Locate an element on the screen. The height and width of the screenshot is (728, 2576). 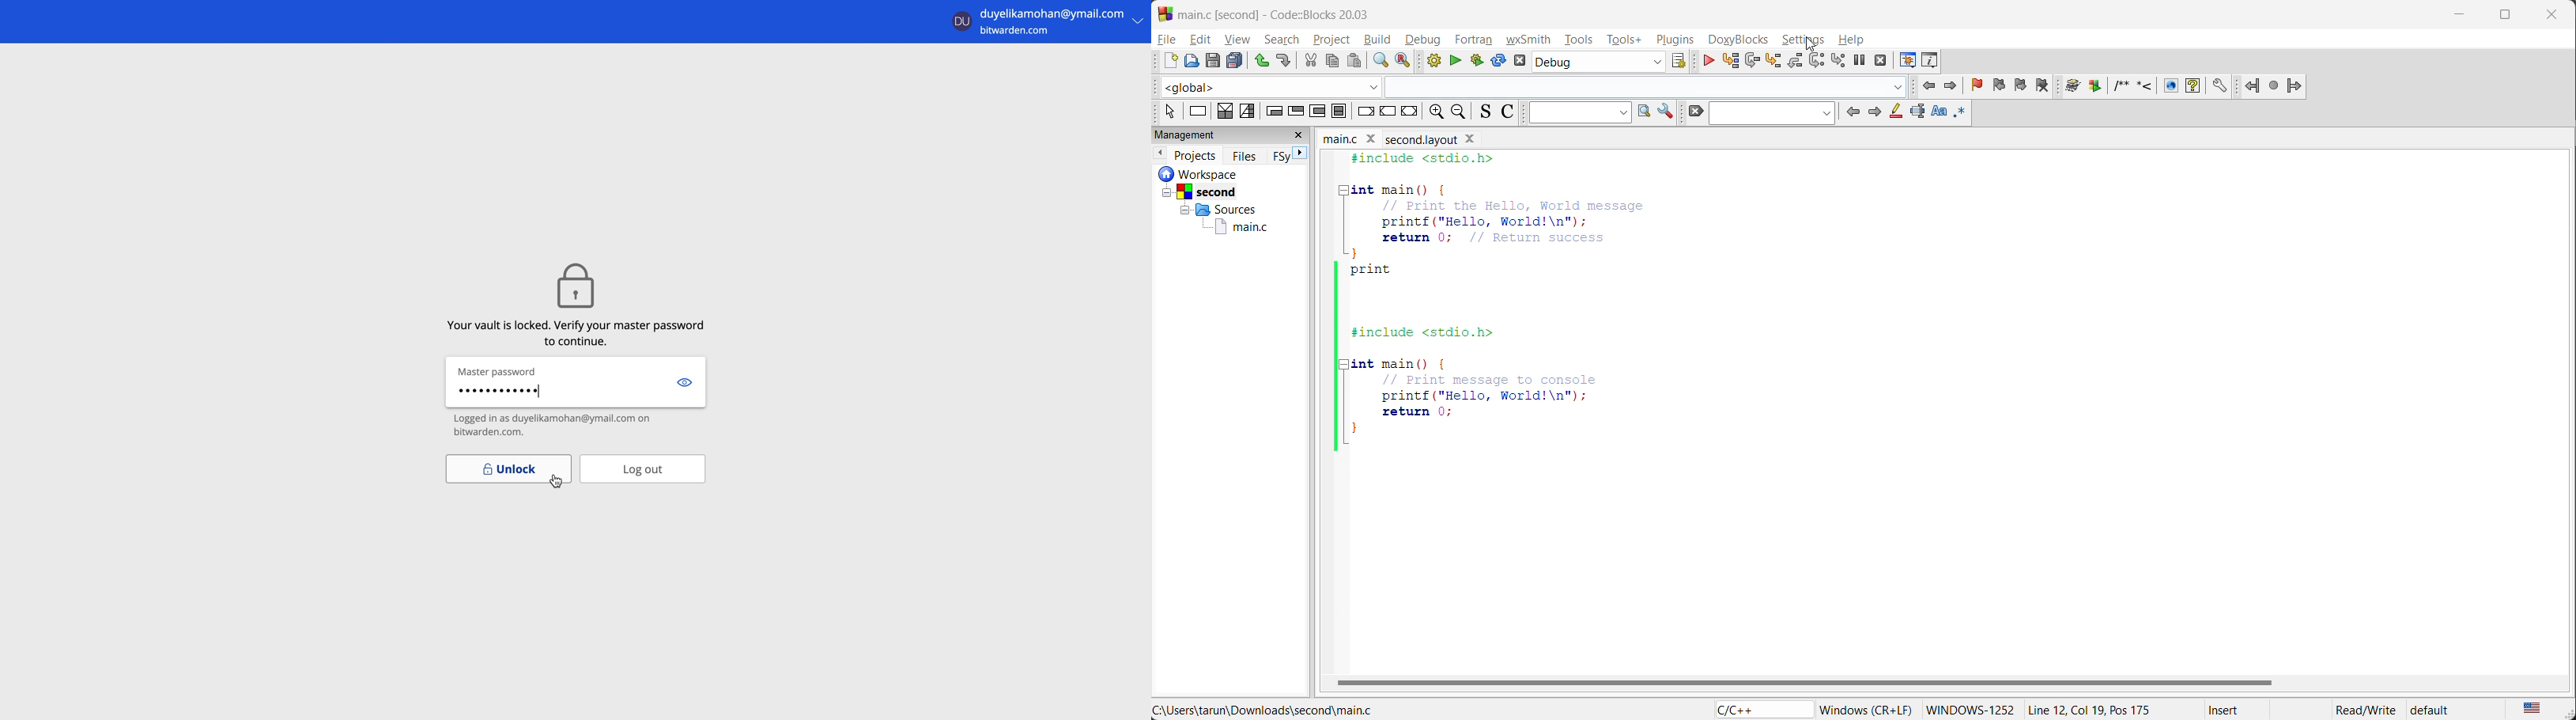
entry condition loop is located at coordinates (1272, 111).